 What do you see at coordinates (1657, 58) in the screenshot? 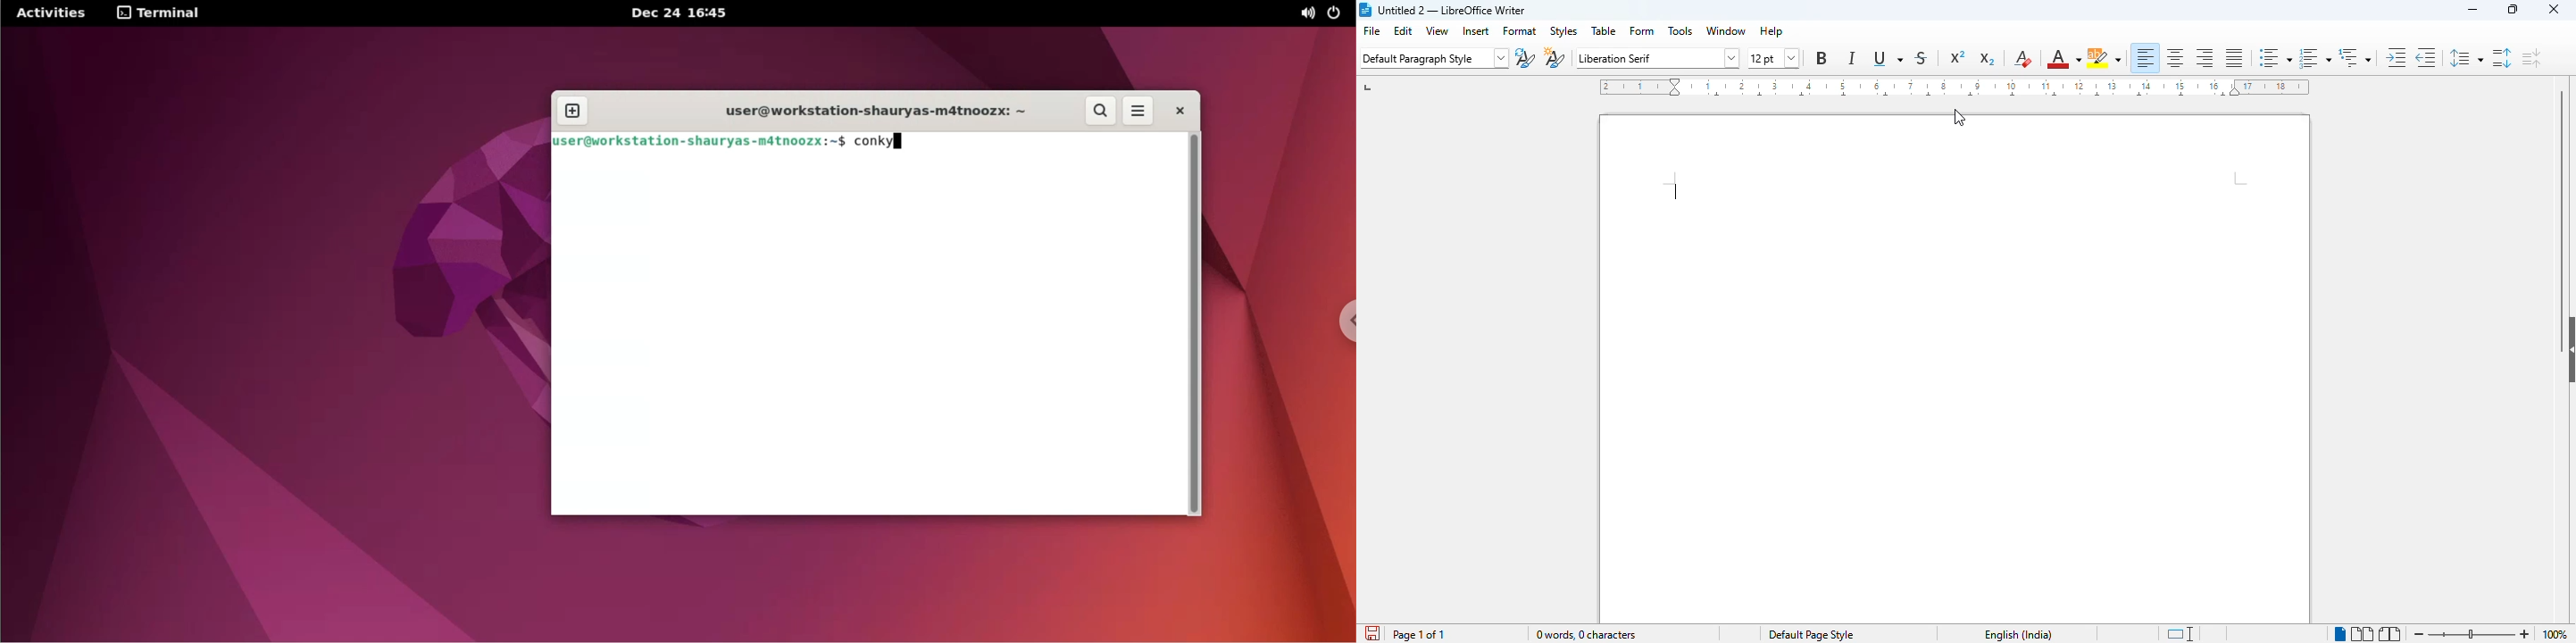
I see `font name` at bounding box center [1657, 58].